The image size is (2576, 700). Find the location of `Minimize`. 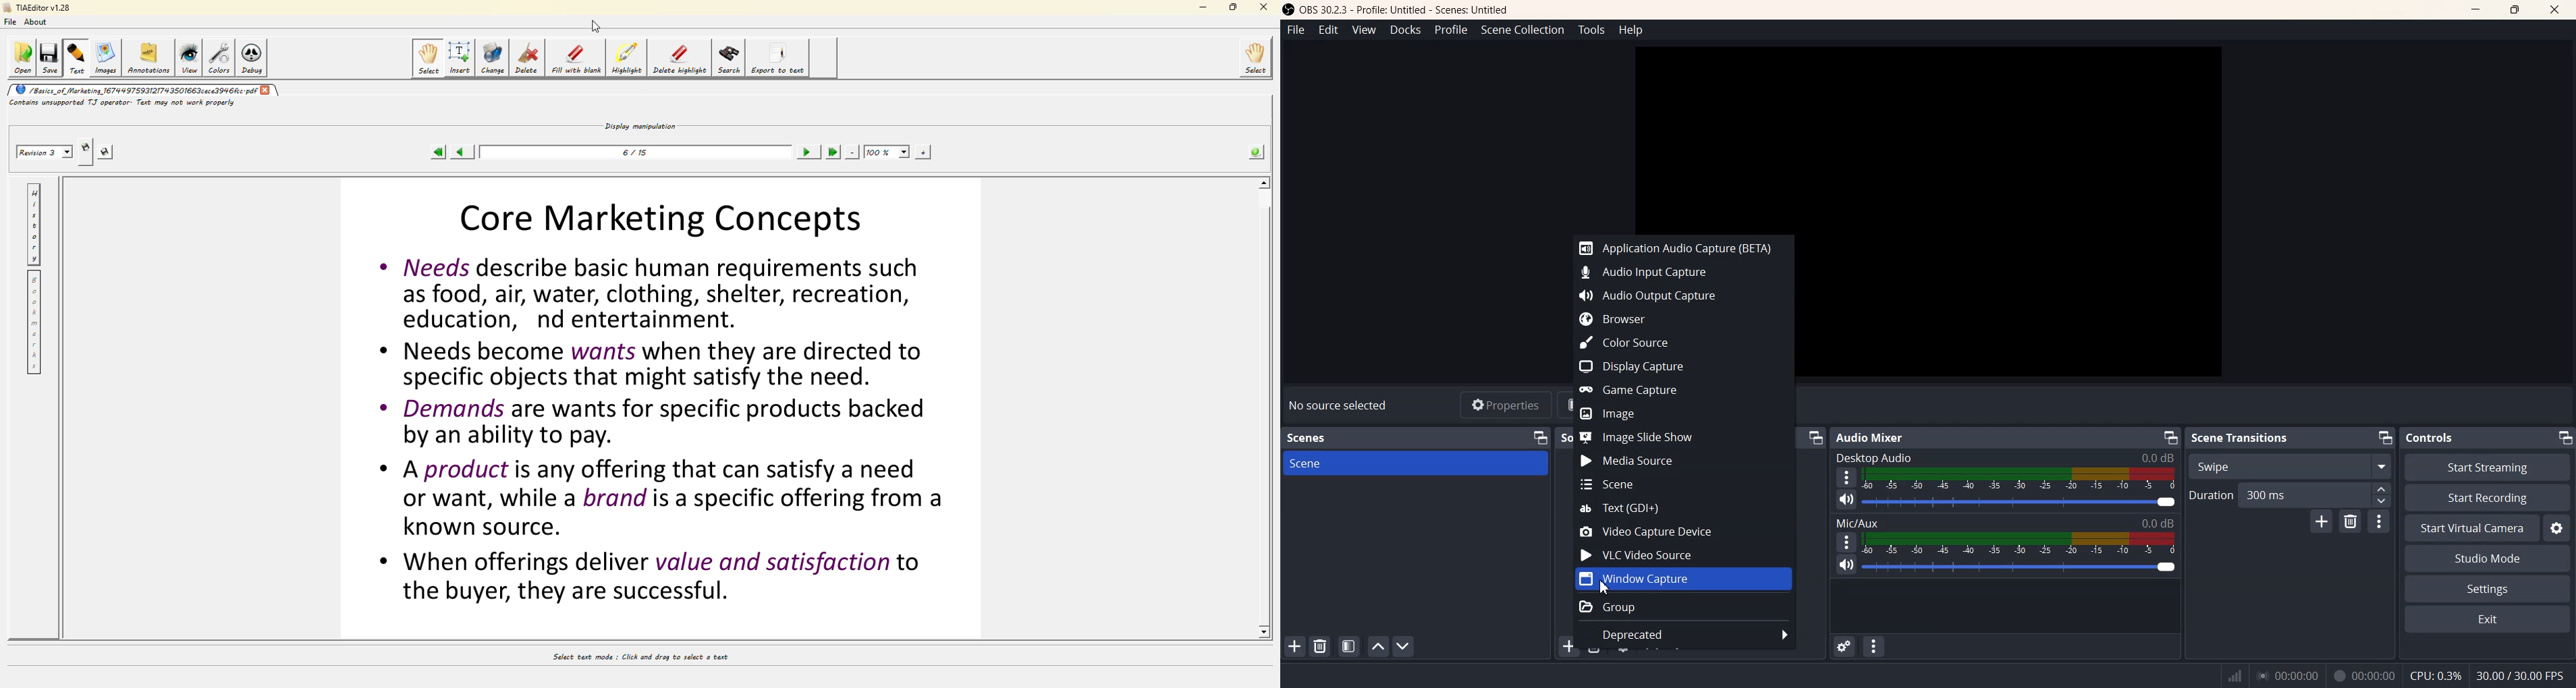

Minimize is located at coordinates (1814, 437).